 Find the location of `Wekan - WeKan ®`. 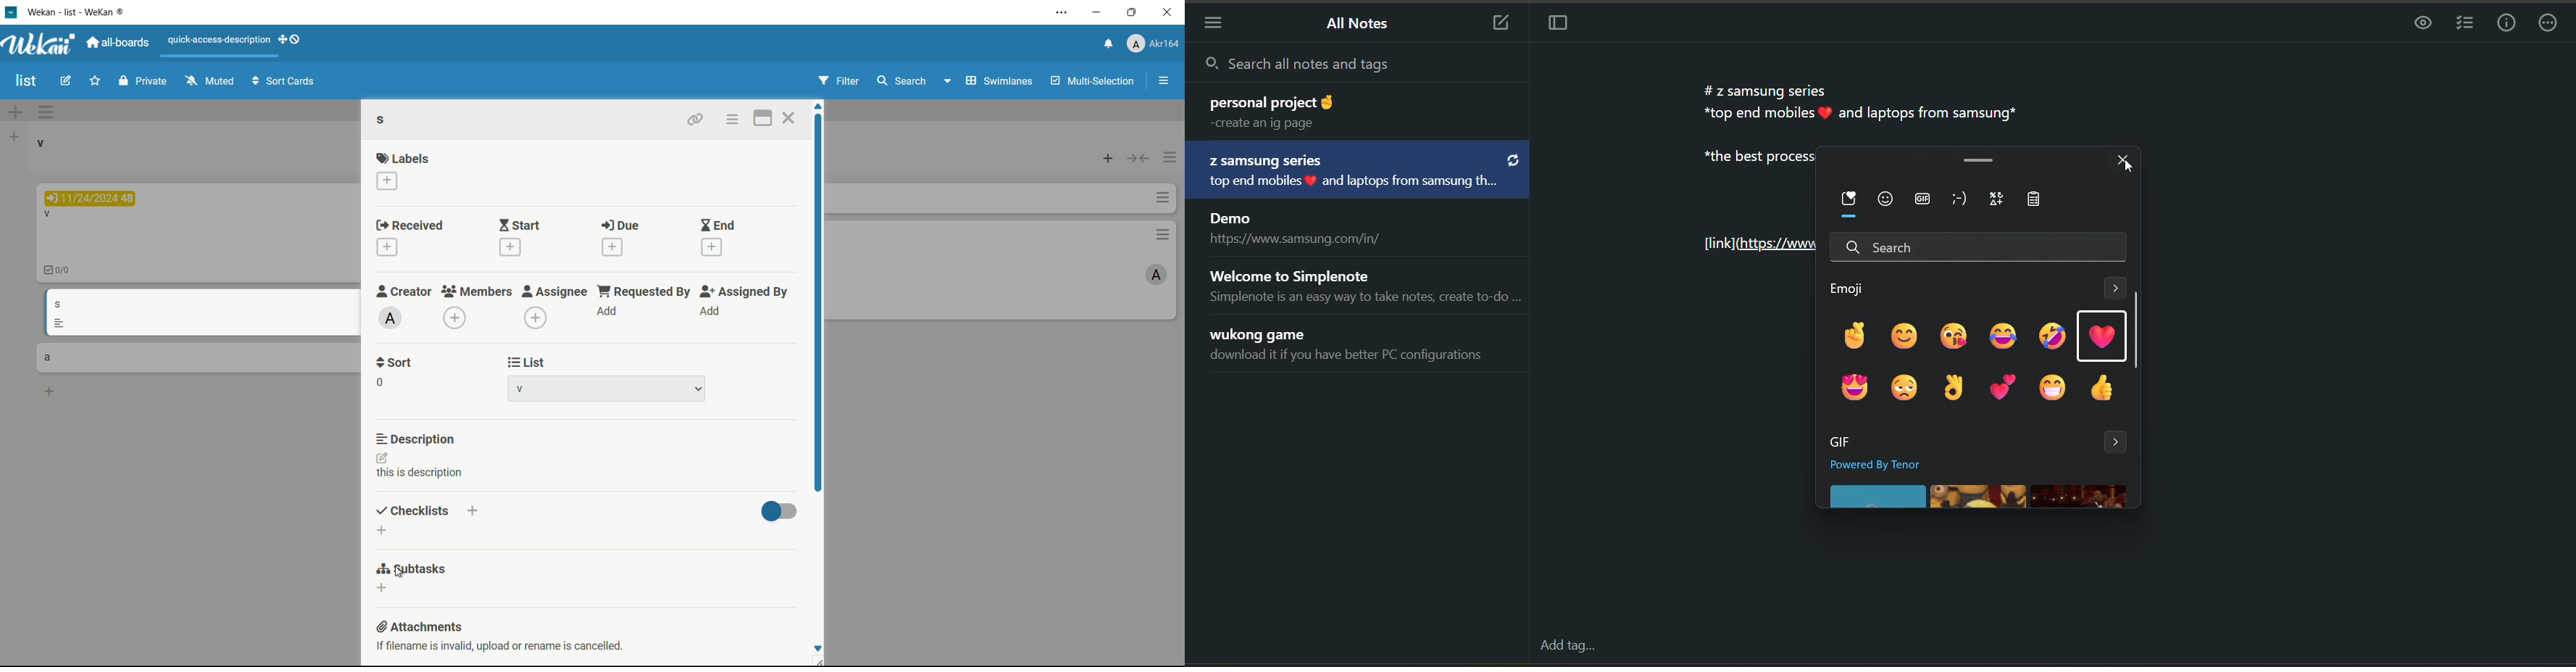

Wekan - WeKan ® is located at coordinates (78, 12).